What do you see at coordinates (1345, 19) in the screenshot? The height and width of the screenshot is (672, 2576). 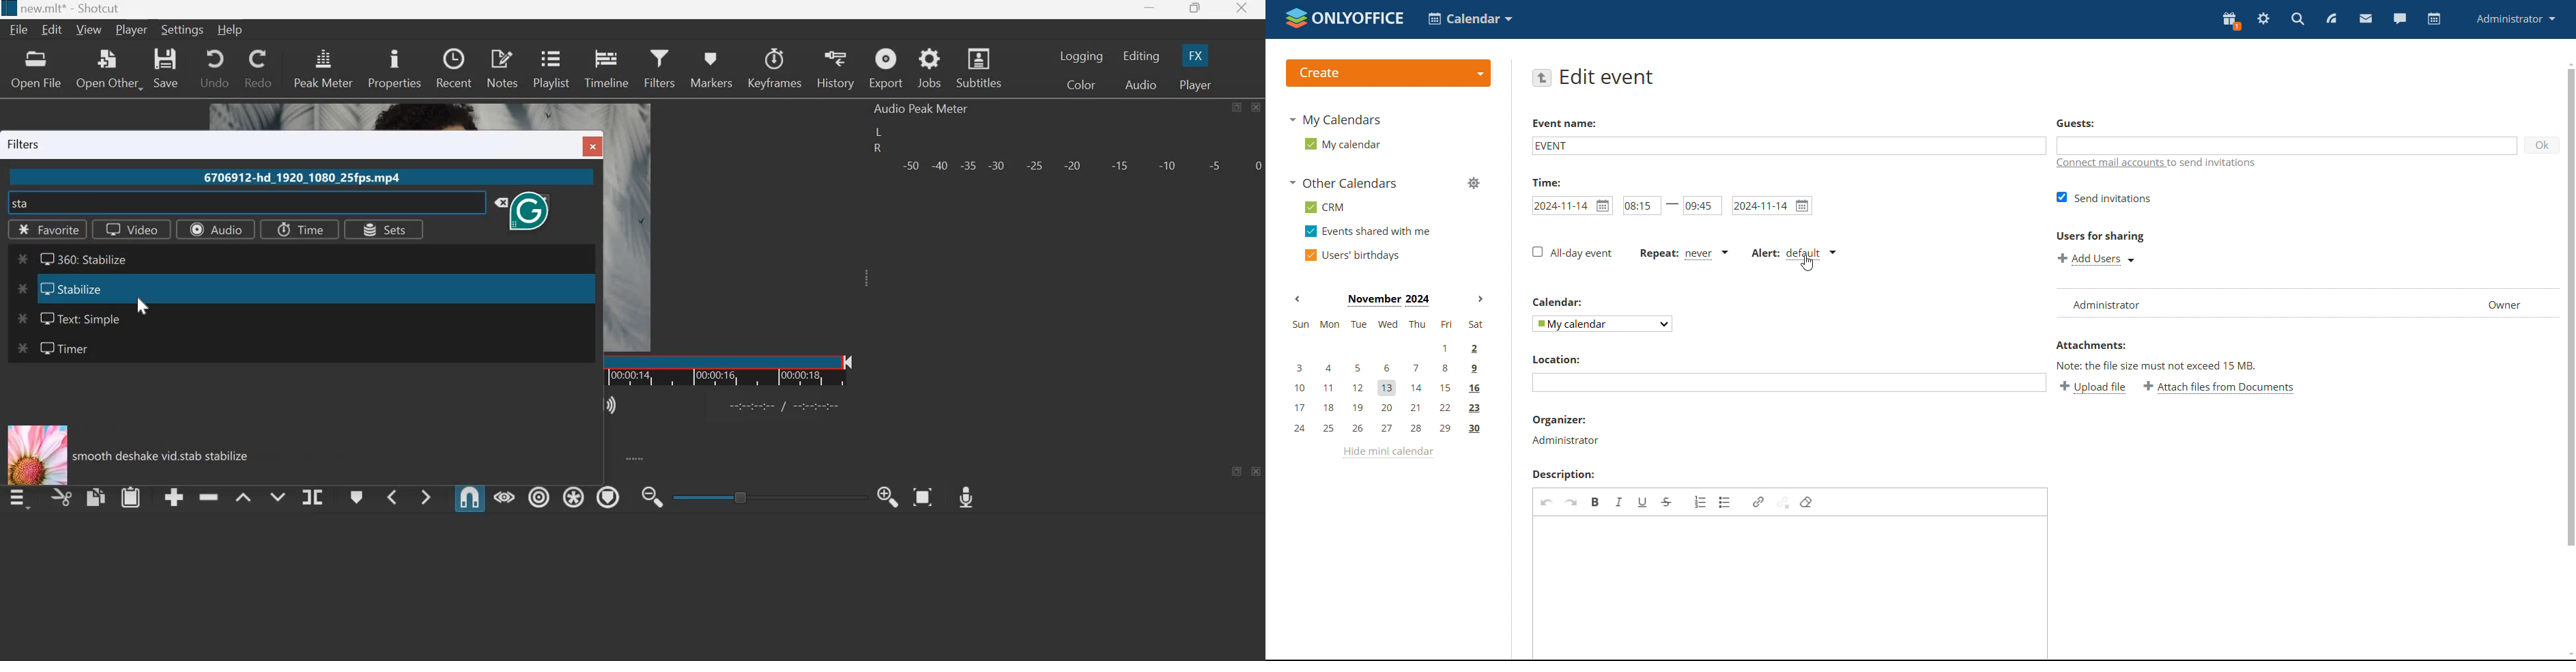 I see `logo` at bounding box center [1345, 19].